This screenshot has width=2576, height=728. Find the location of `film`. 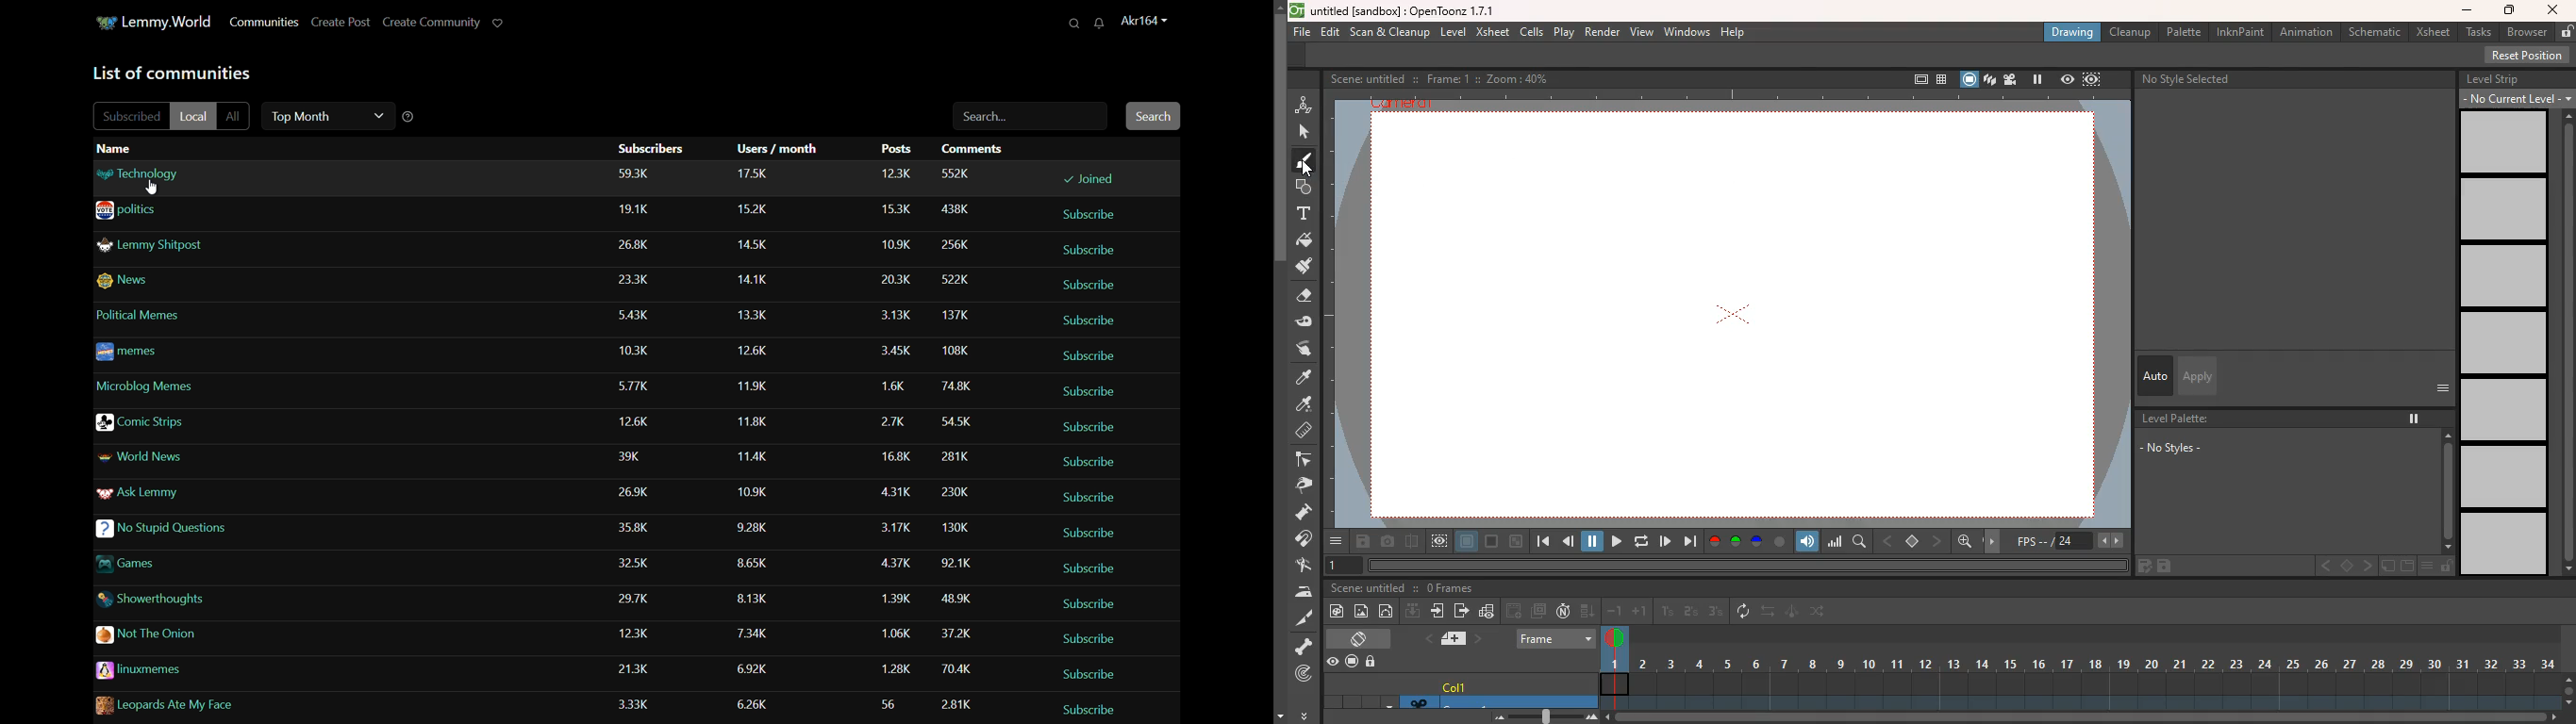

film is located at coordinates (2013, 79).